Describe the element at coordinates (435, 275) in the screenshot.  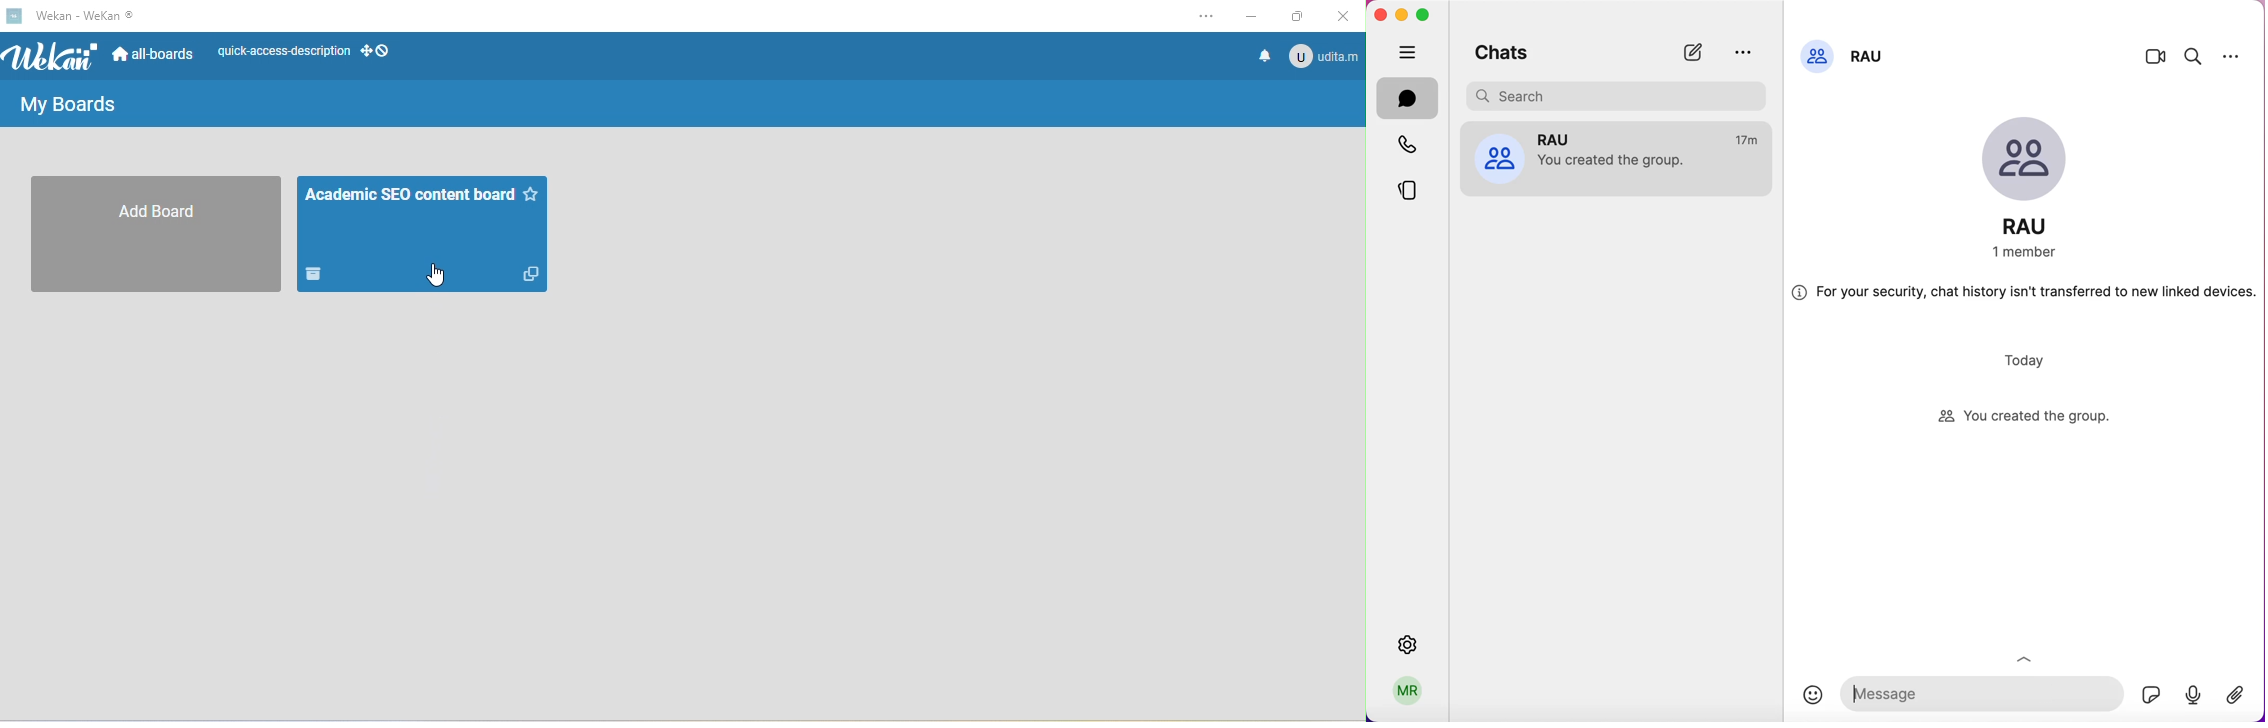
I see `cursor ` at that location.